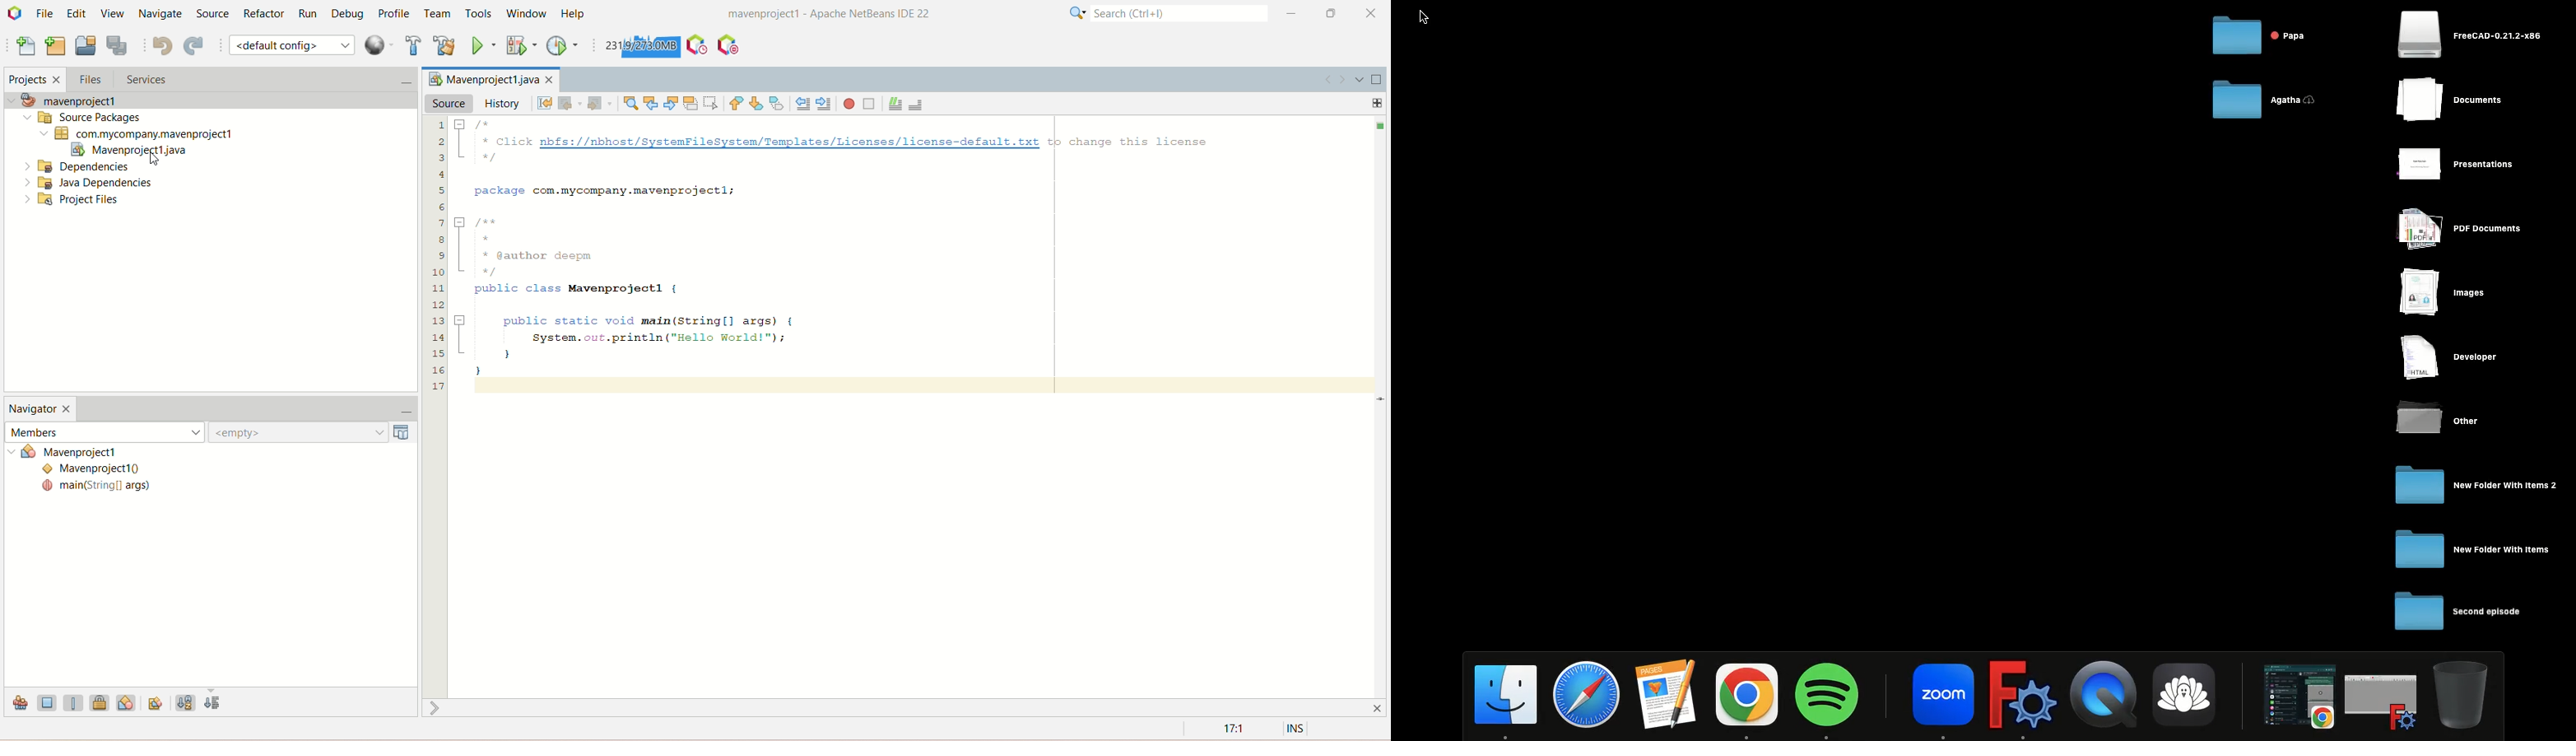 This screenshot has height=756, width=2576. Describe the element at coordinates (737, 104) in the screenshot. I see `previous bookmark` at that location.